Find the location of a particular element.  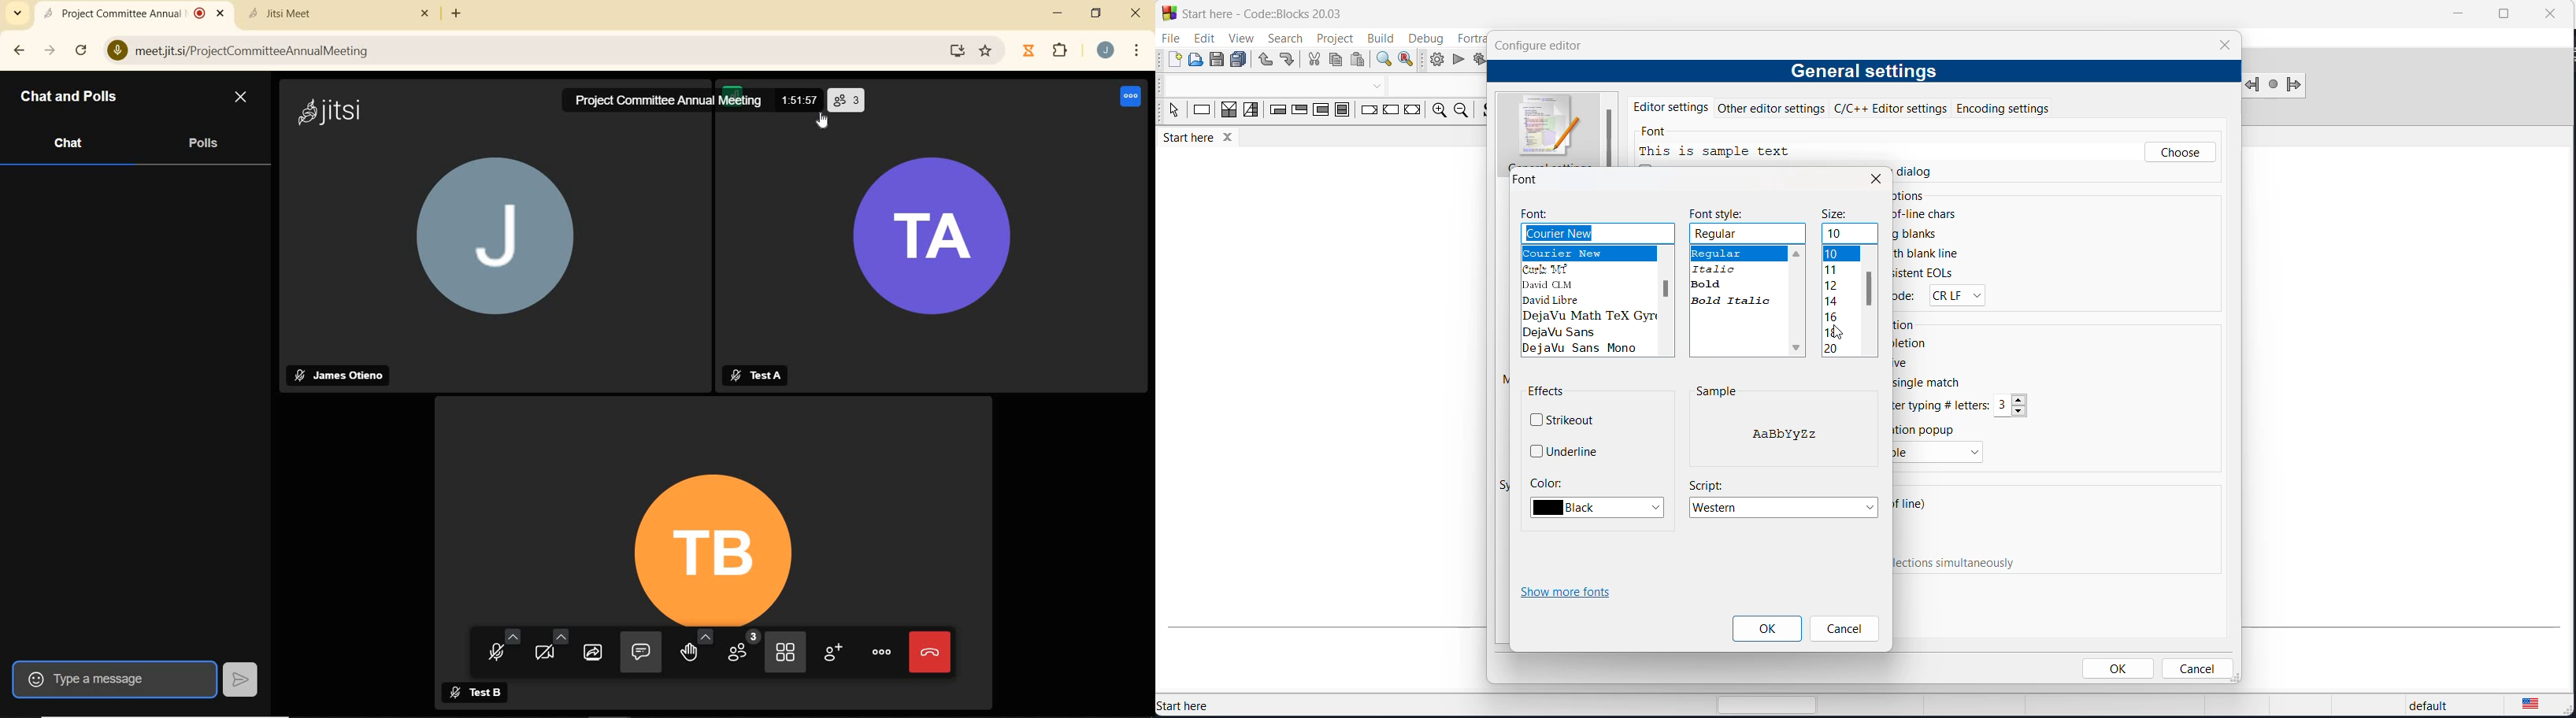

default is located at coordinates (2424, 707).